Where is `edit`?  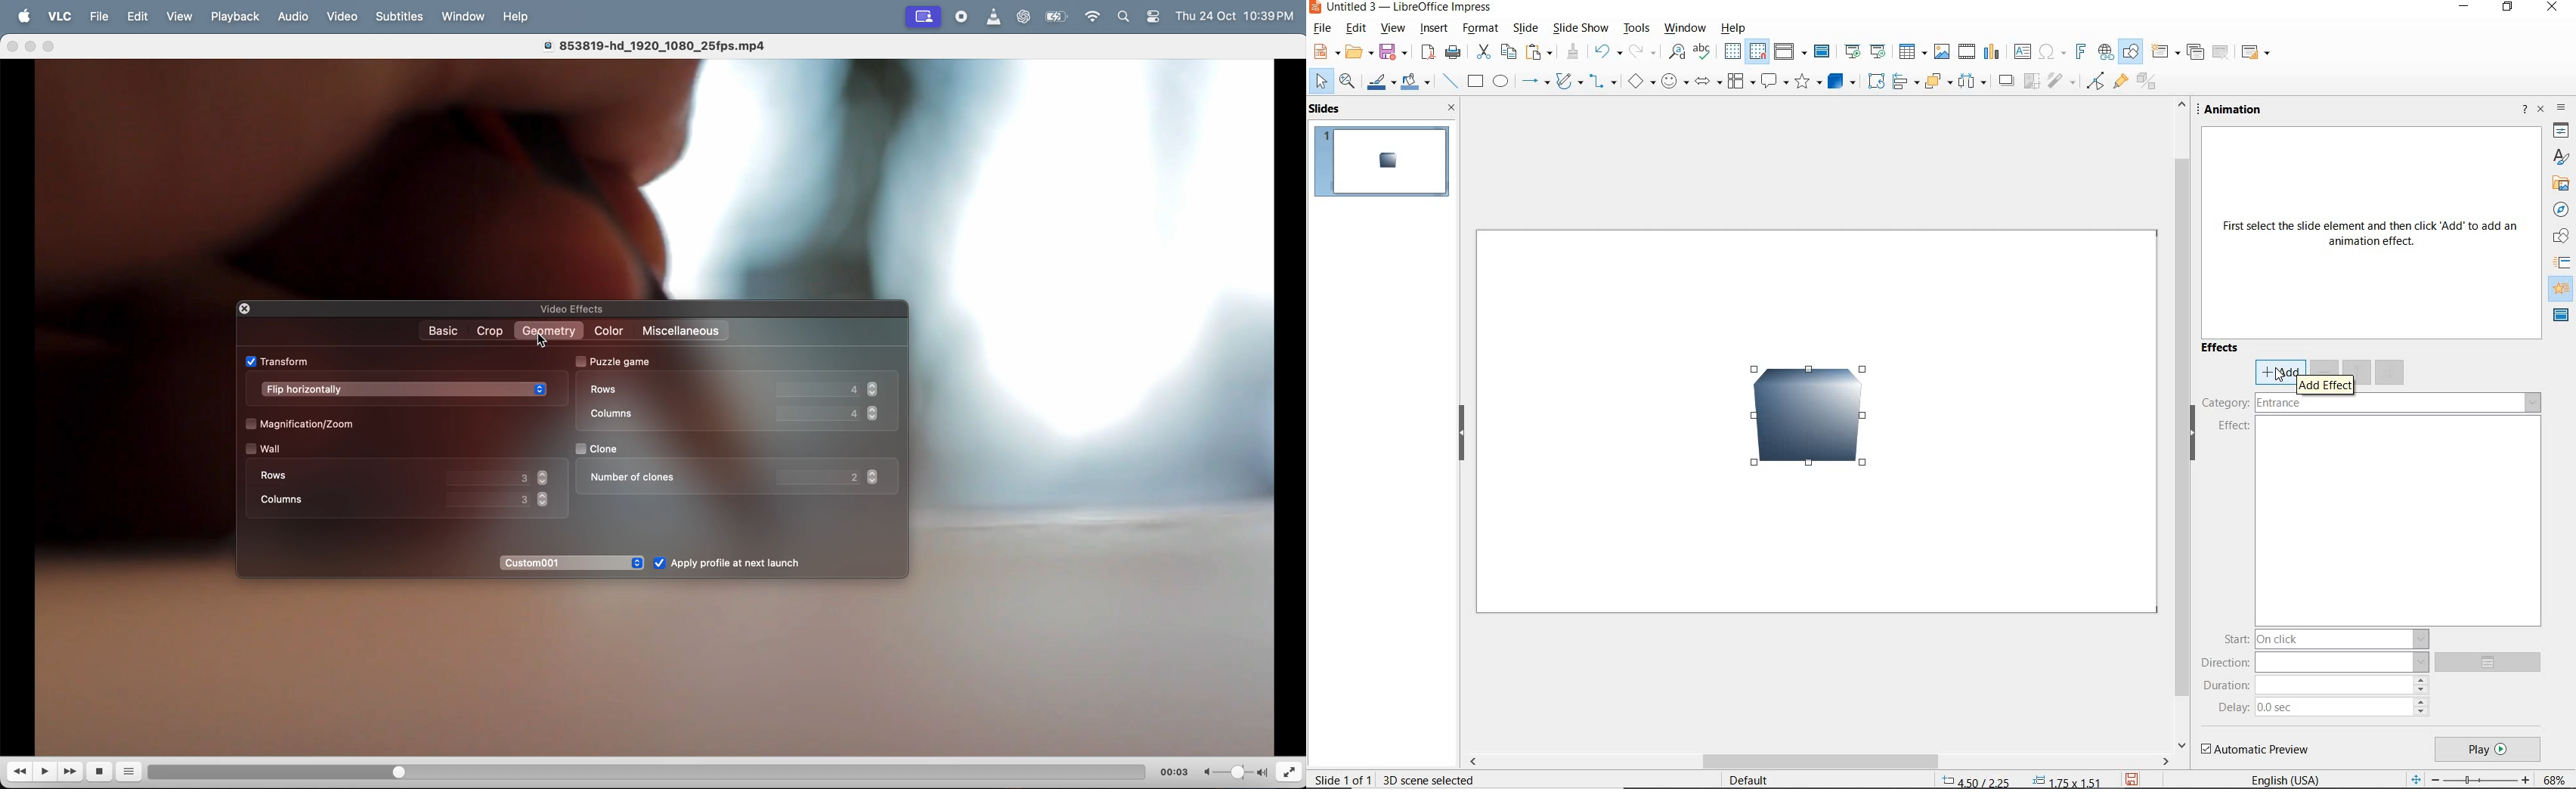
edit is located at coordinates (143, 17).